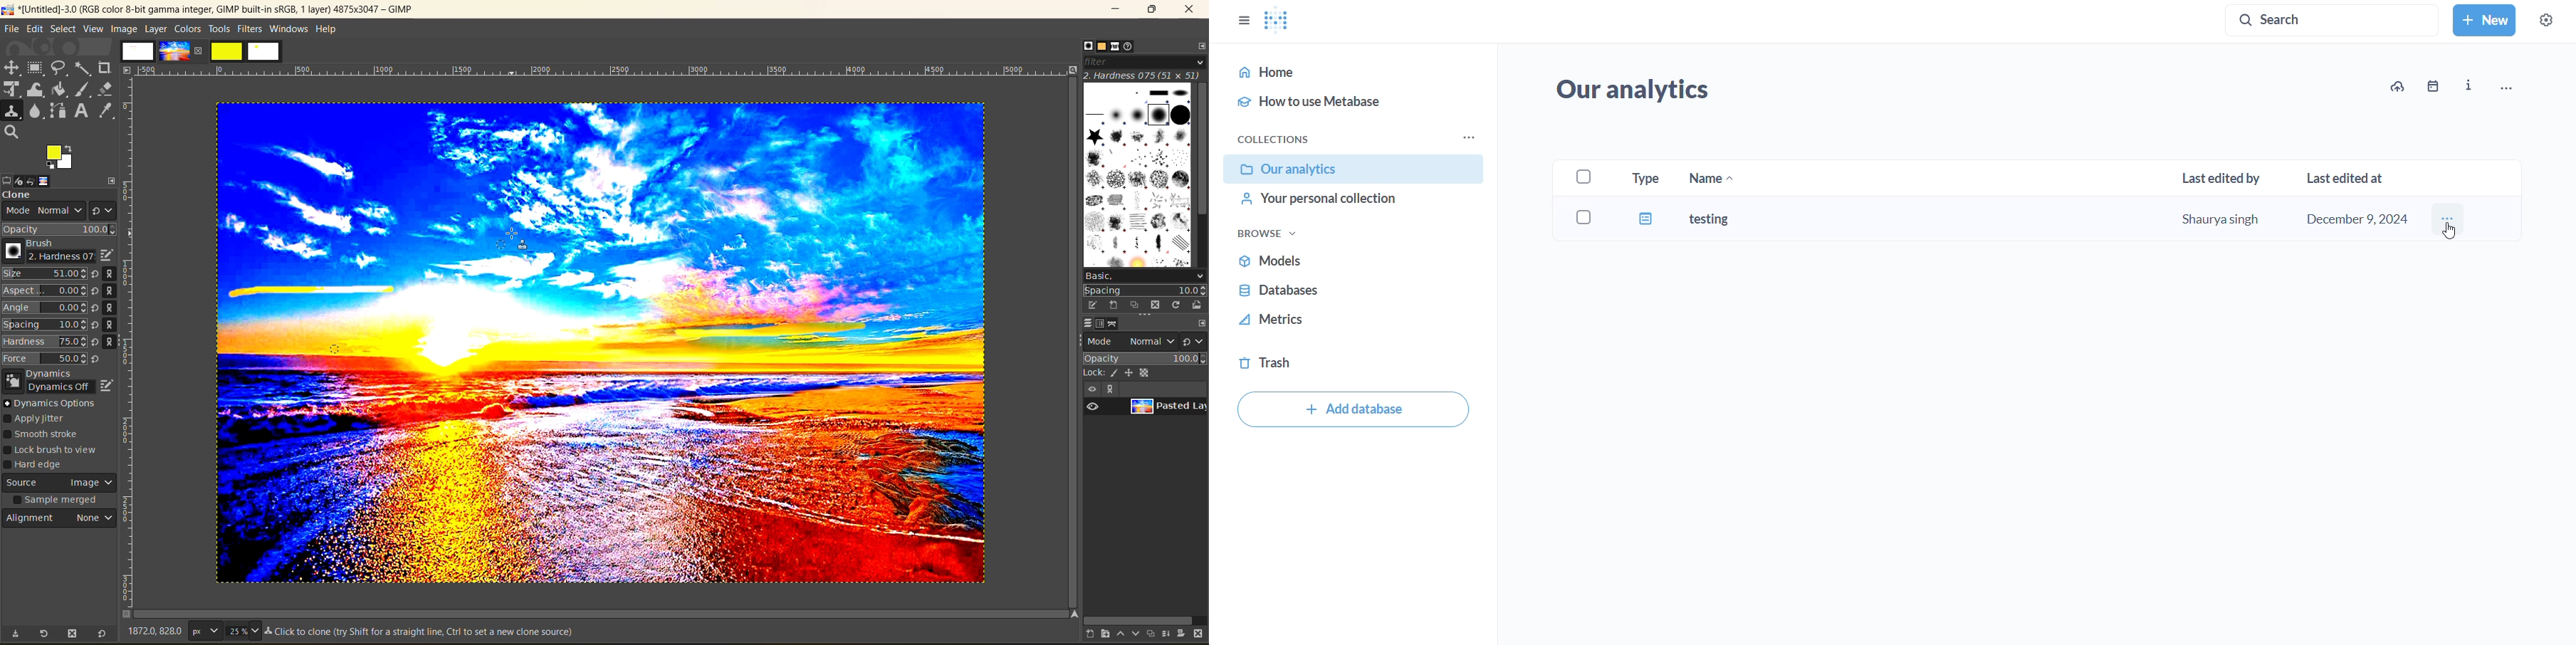  What do you see at coordinates (45, 291) in the screenshot?
I see `Aspect... 0.00` at bounding box center [45, 291].